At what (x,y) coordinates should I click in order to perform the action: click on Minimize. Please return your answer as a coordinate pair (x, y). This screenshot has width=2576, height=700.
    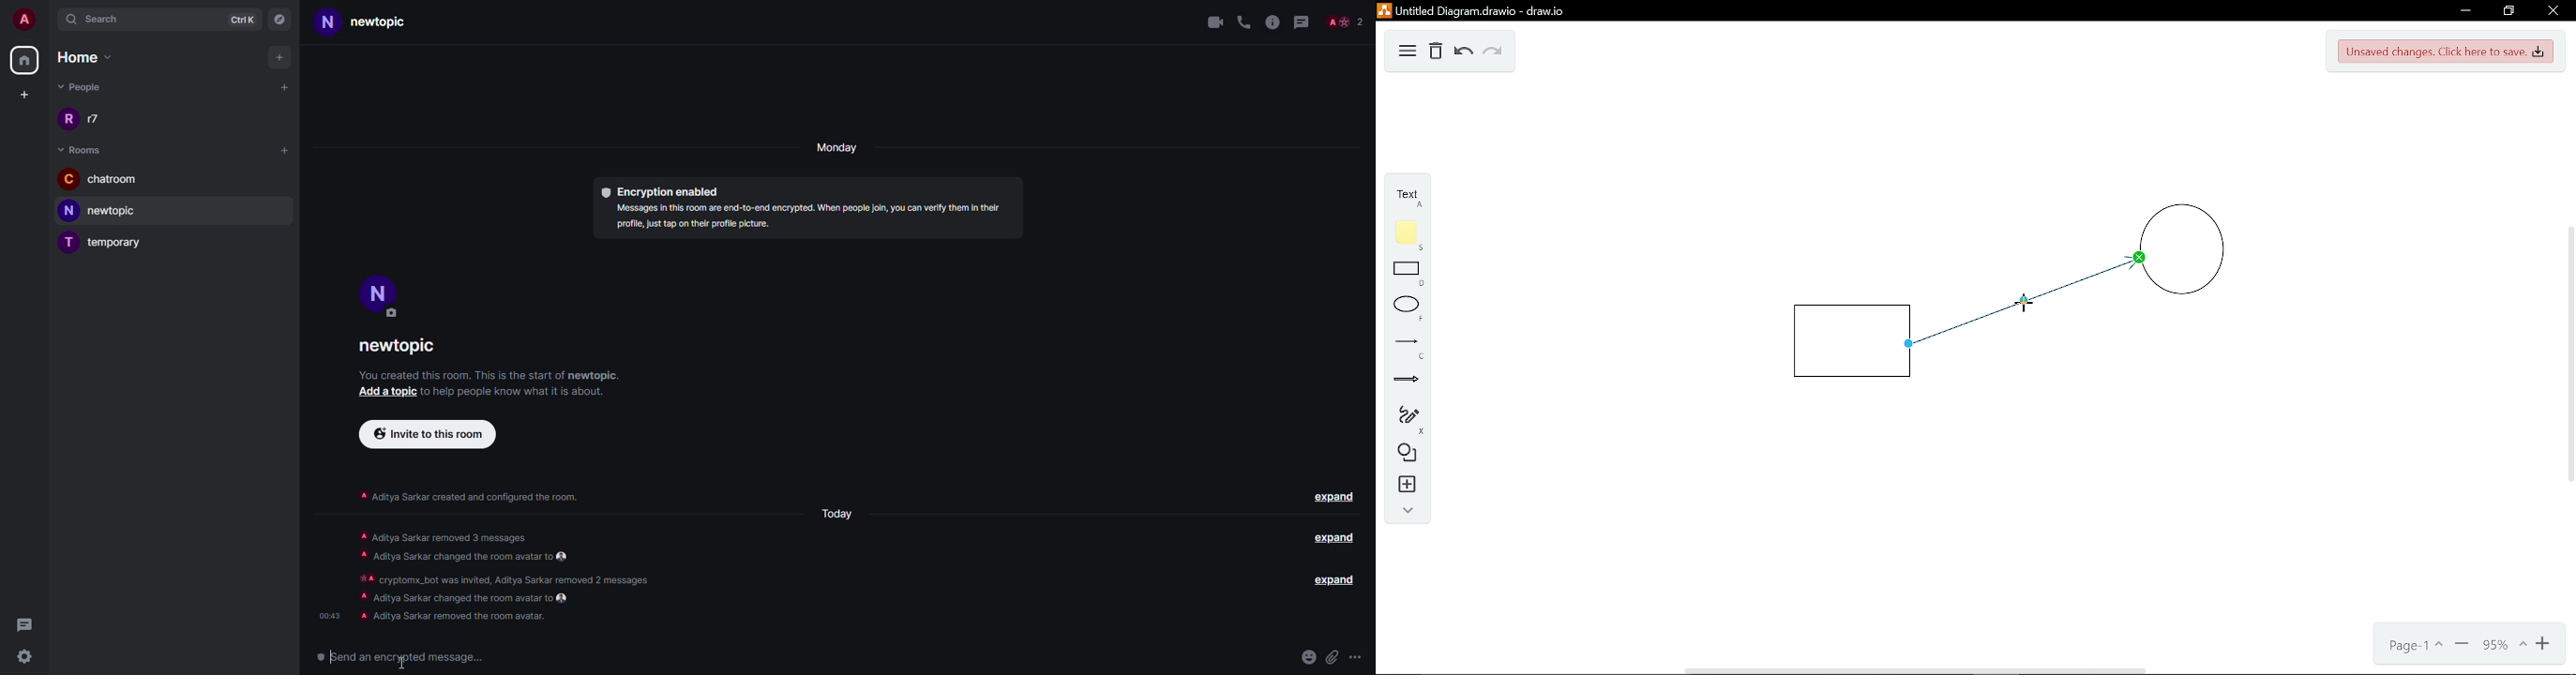
    Looking at the image, I should click on (2463, 646).